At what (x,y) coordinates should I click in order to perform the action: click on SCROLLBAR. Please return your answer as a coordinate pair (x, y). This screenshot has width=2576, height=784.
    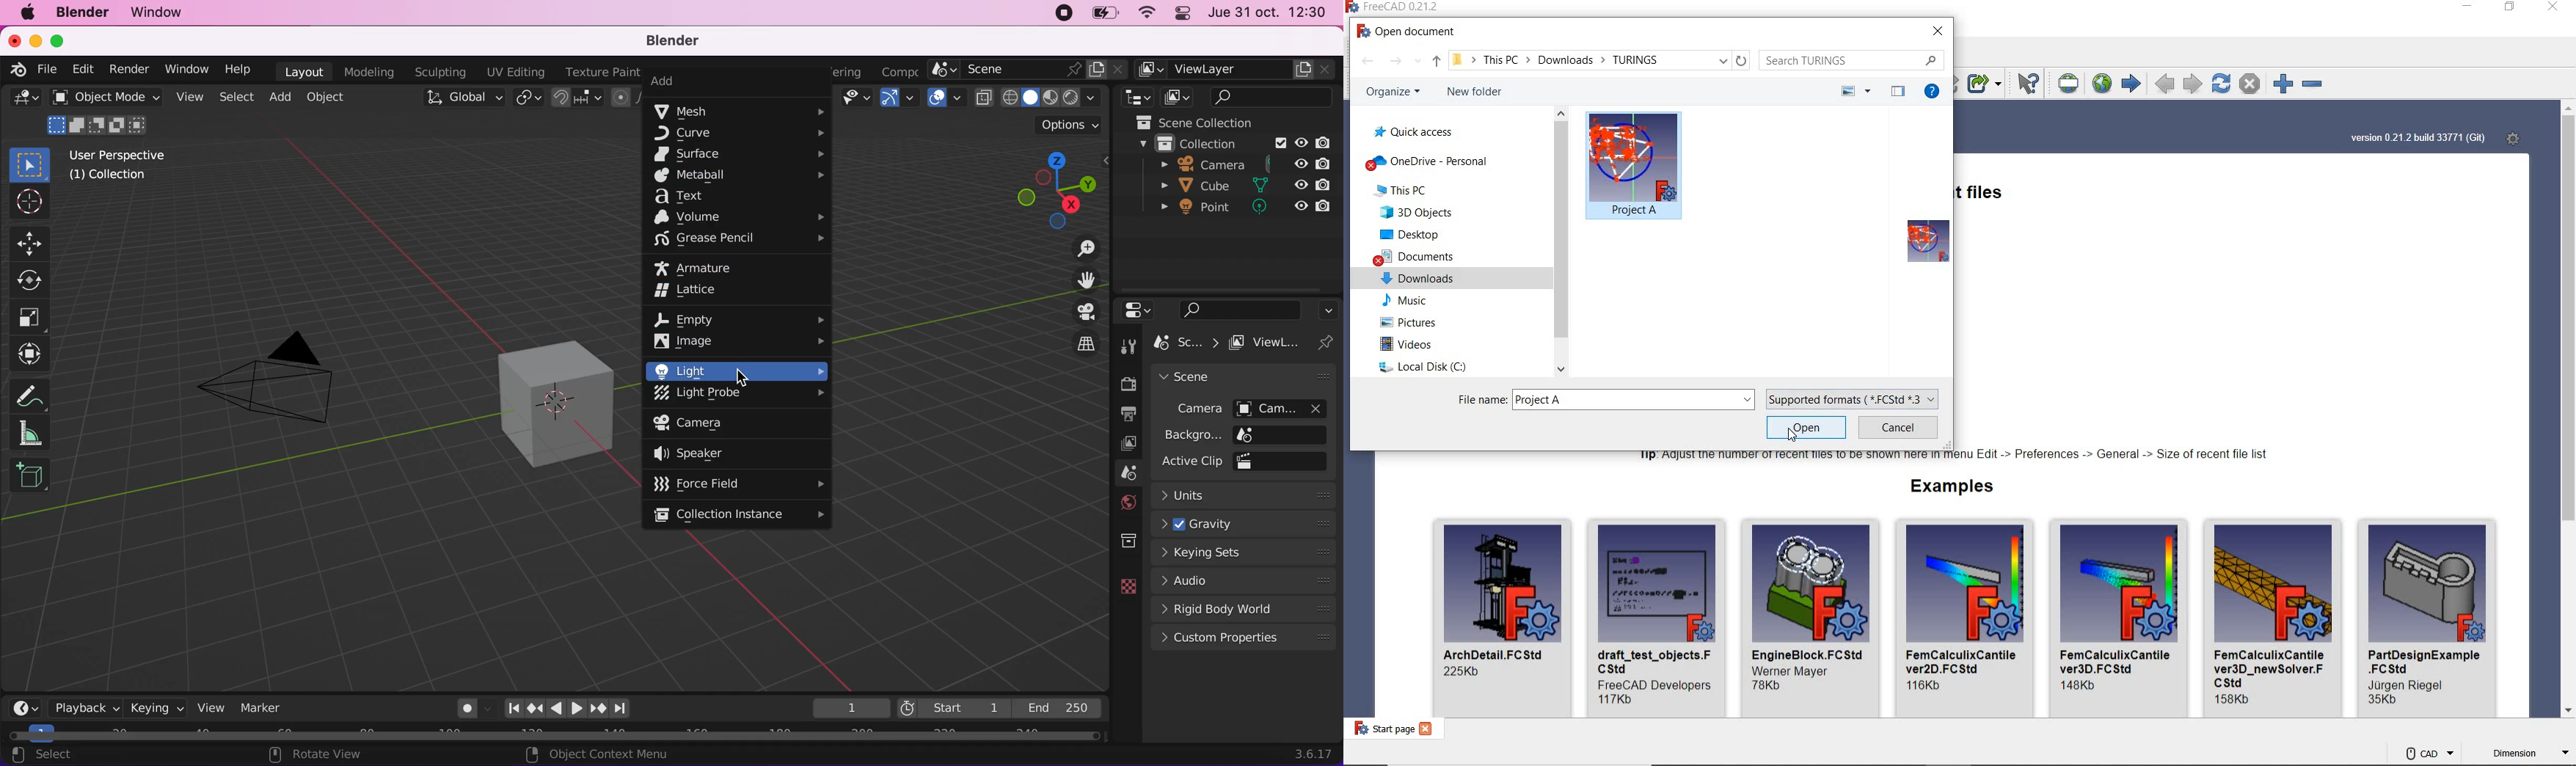
    Looking at the image, I should click on (1561, 242).